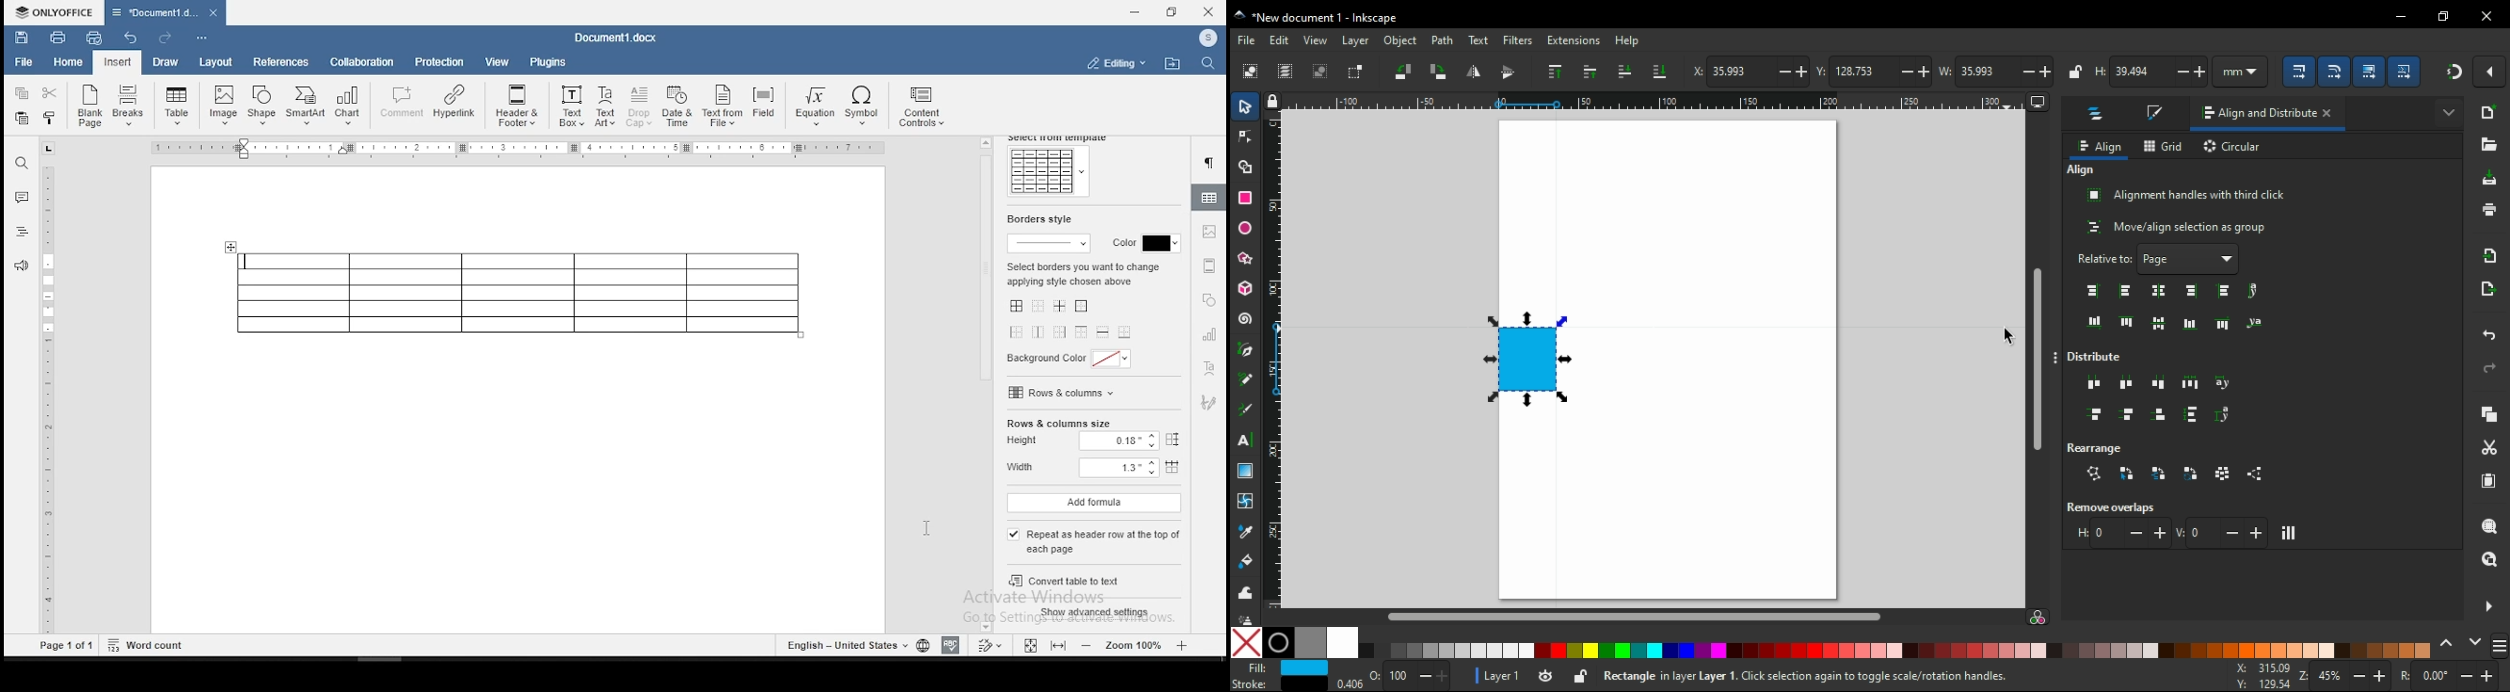 The width and height of the screenshot is (2520, 700). Describe the element at coordinates (441, 62) in the screenshot. I see `protection` at that location.